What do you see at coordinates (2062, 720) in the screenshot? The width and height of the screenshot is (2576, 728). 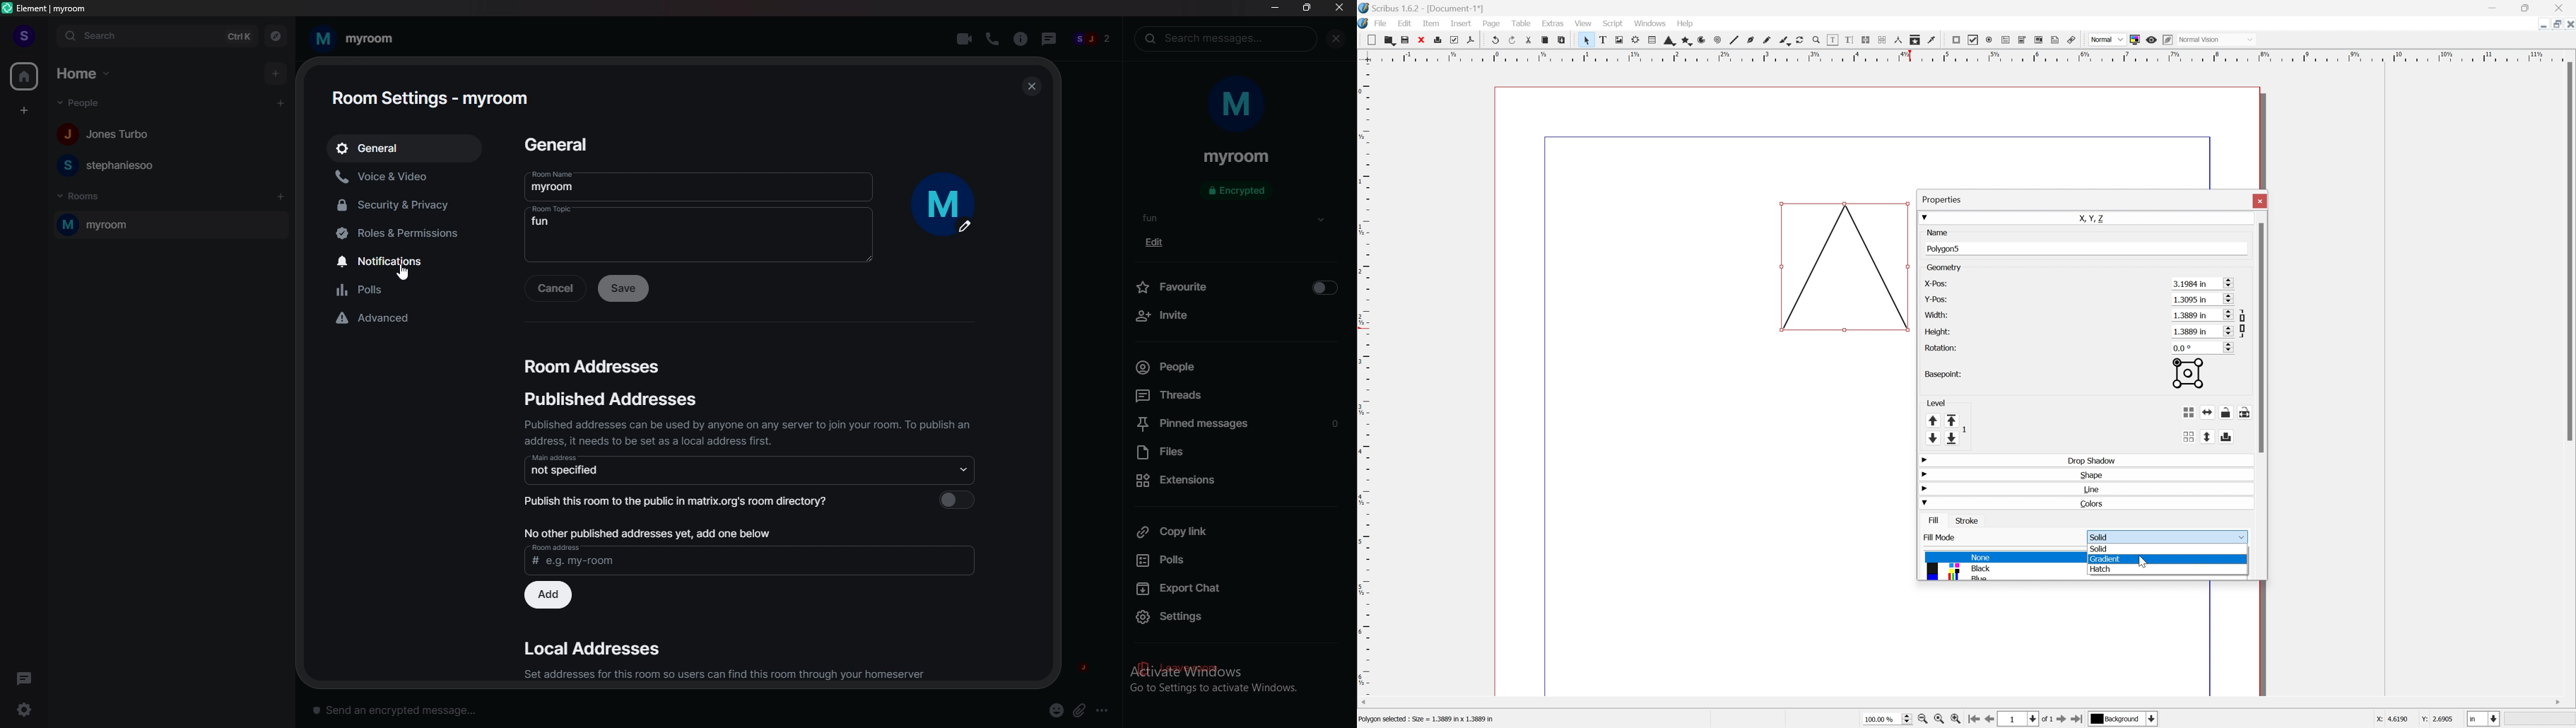 I see `Go to next page` at bounding box center [2062, 720].